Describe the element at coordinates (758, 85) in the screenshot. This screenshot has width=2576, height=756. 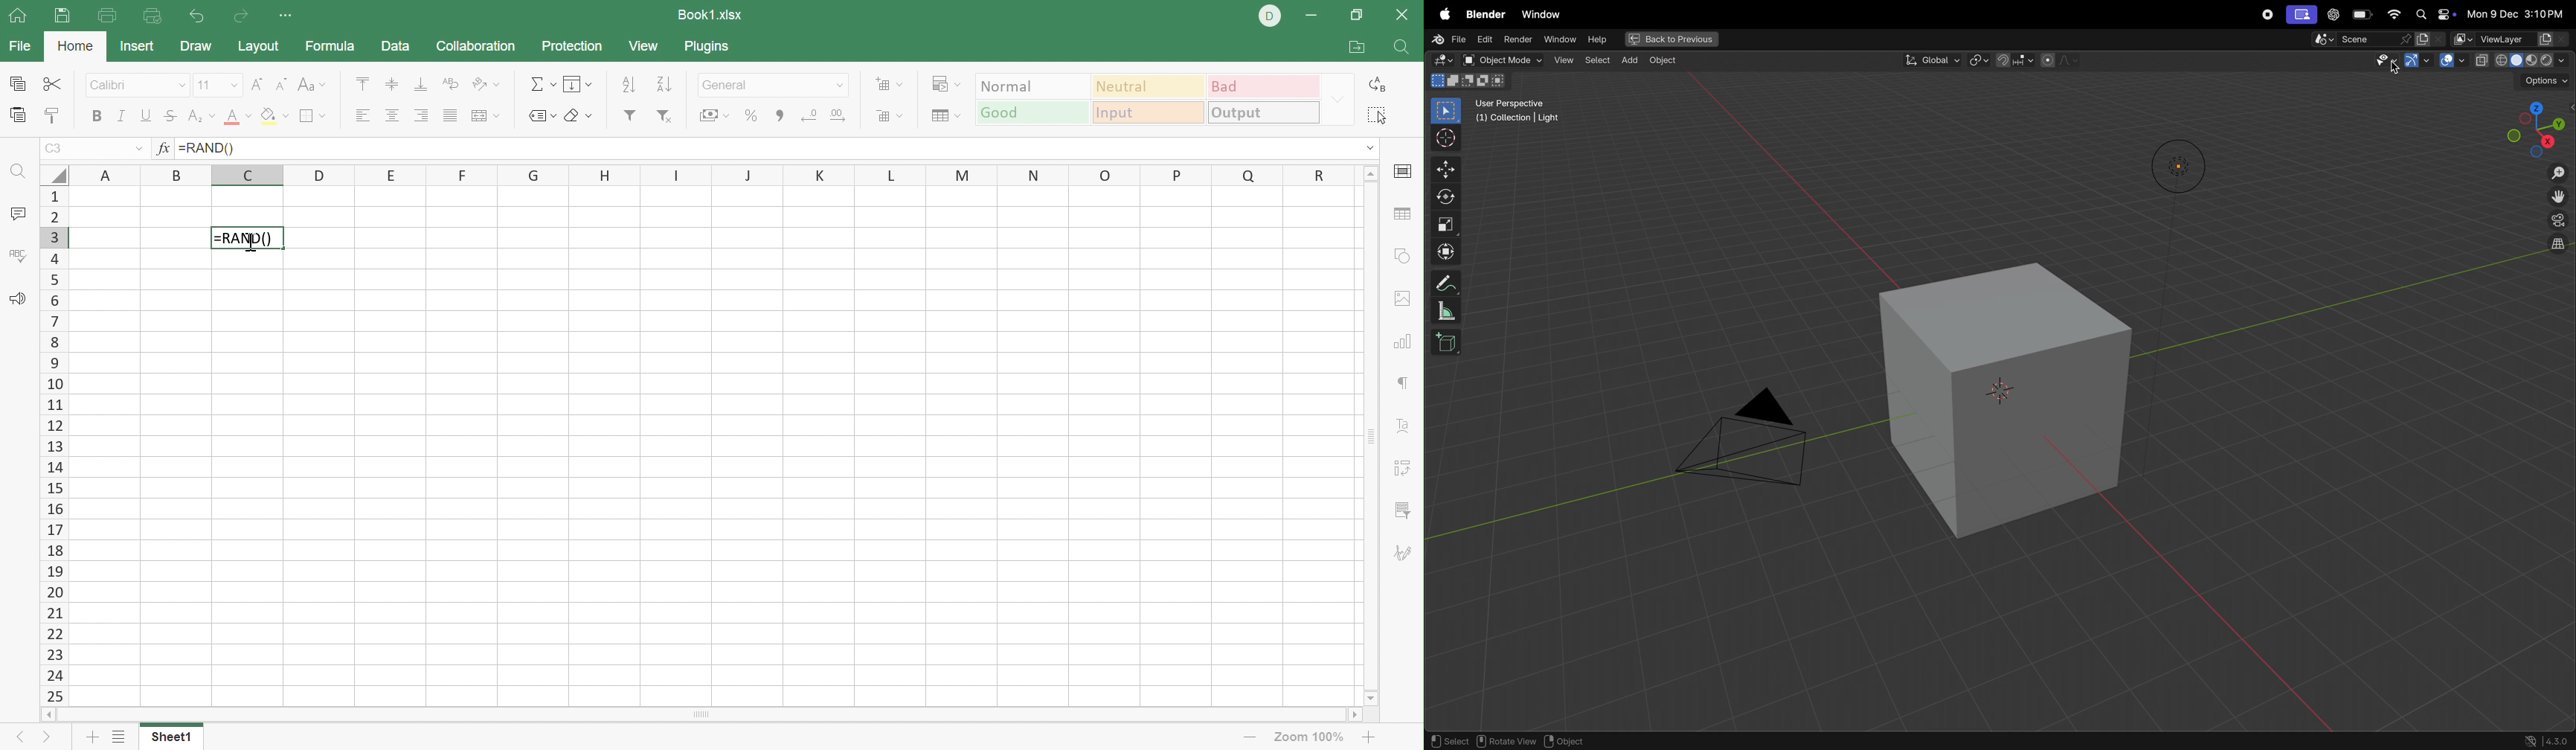
I see `General` at that location.